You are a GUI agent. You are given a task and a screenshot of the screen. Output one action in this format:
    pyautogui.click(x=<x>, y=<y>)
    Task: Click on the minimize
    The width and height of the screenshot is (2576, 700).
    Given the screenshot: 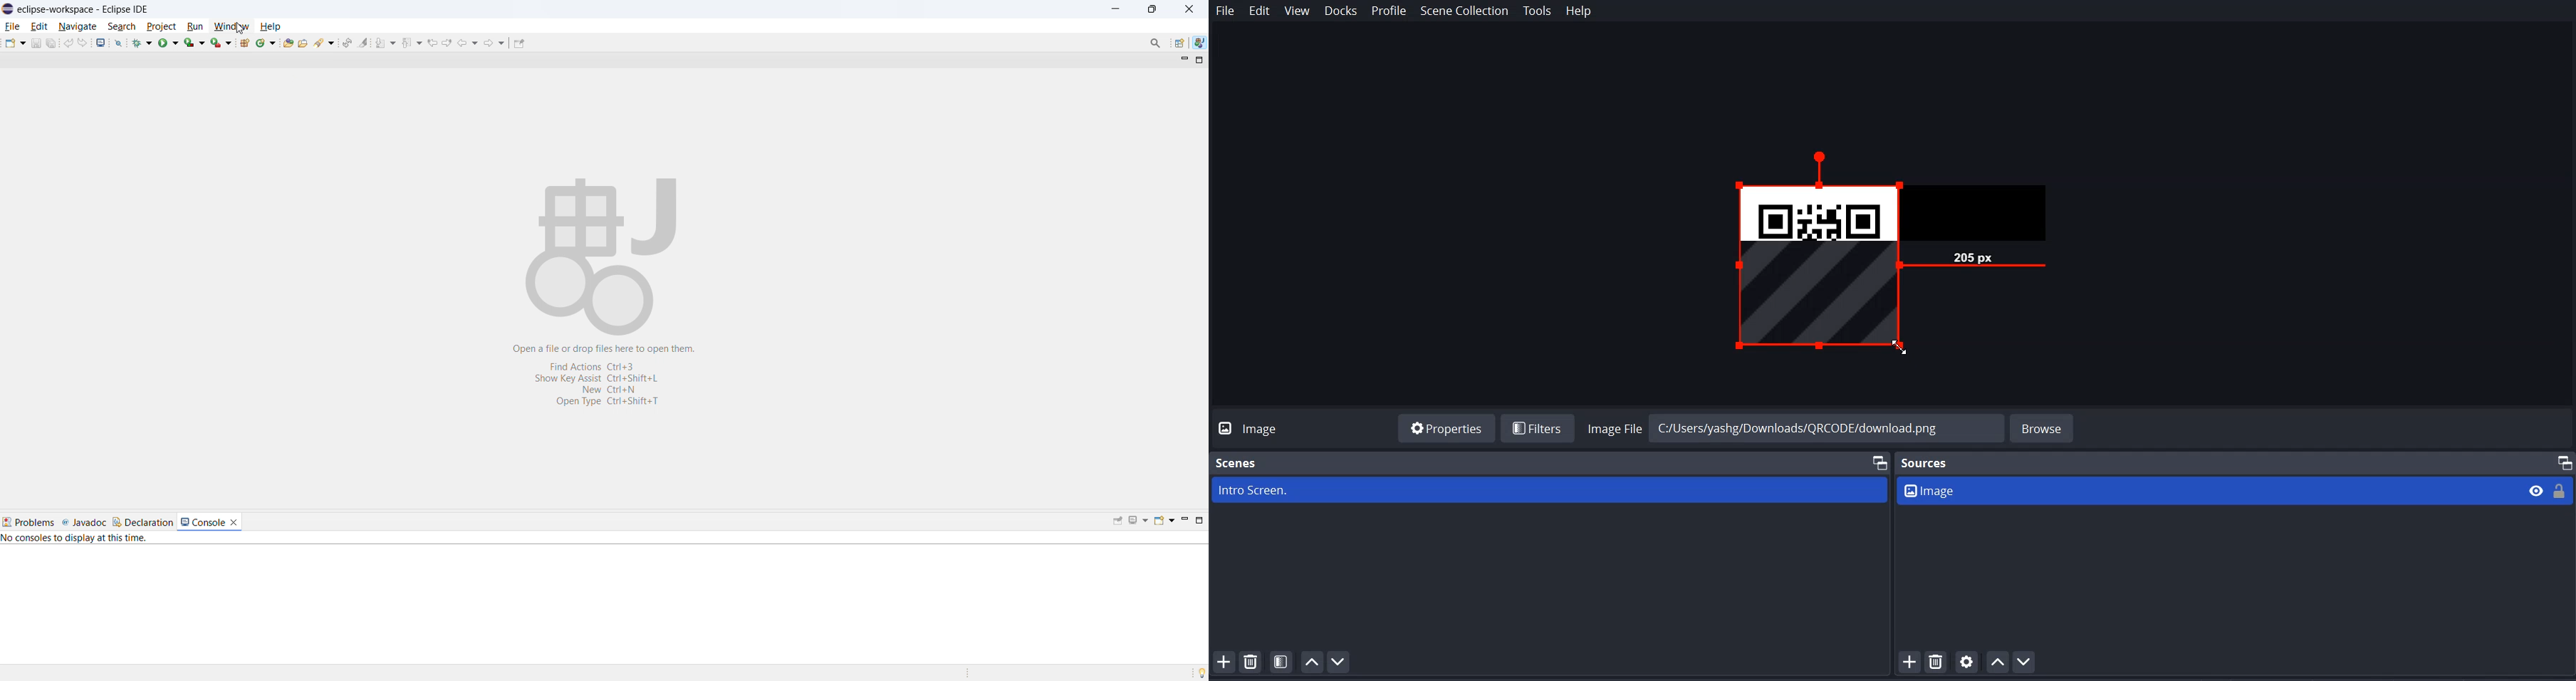 What is the action you would take?
    pyautogui.click(x=1181, y=59)
    